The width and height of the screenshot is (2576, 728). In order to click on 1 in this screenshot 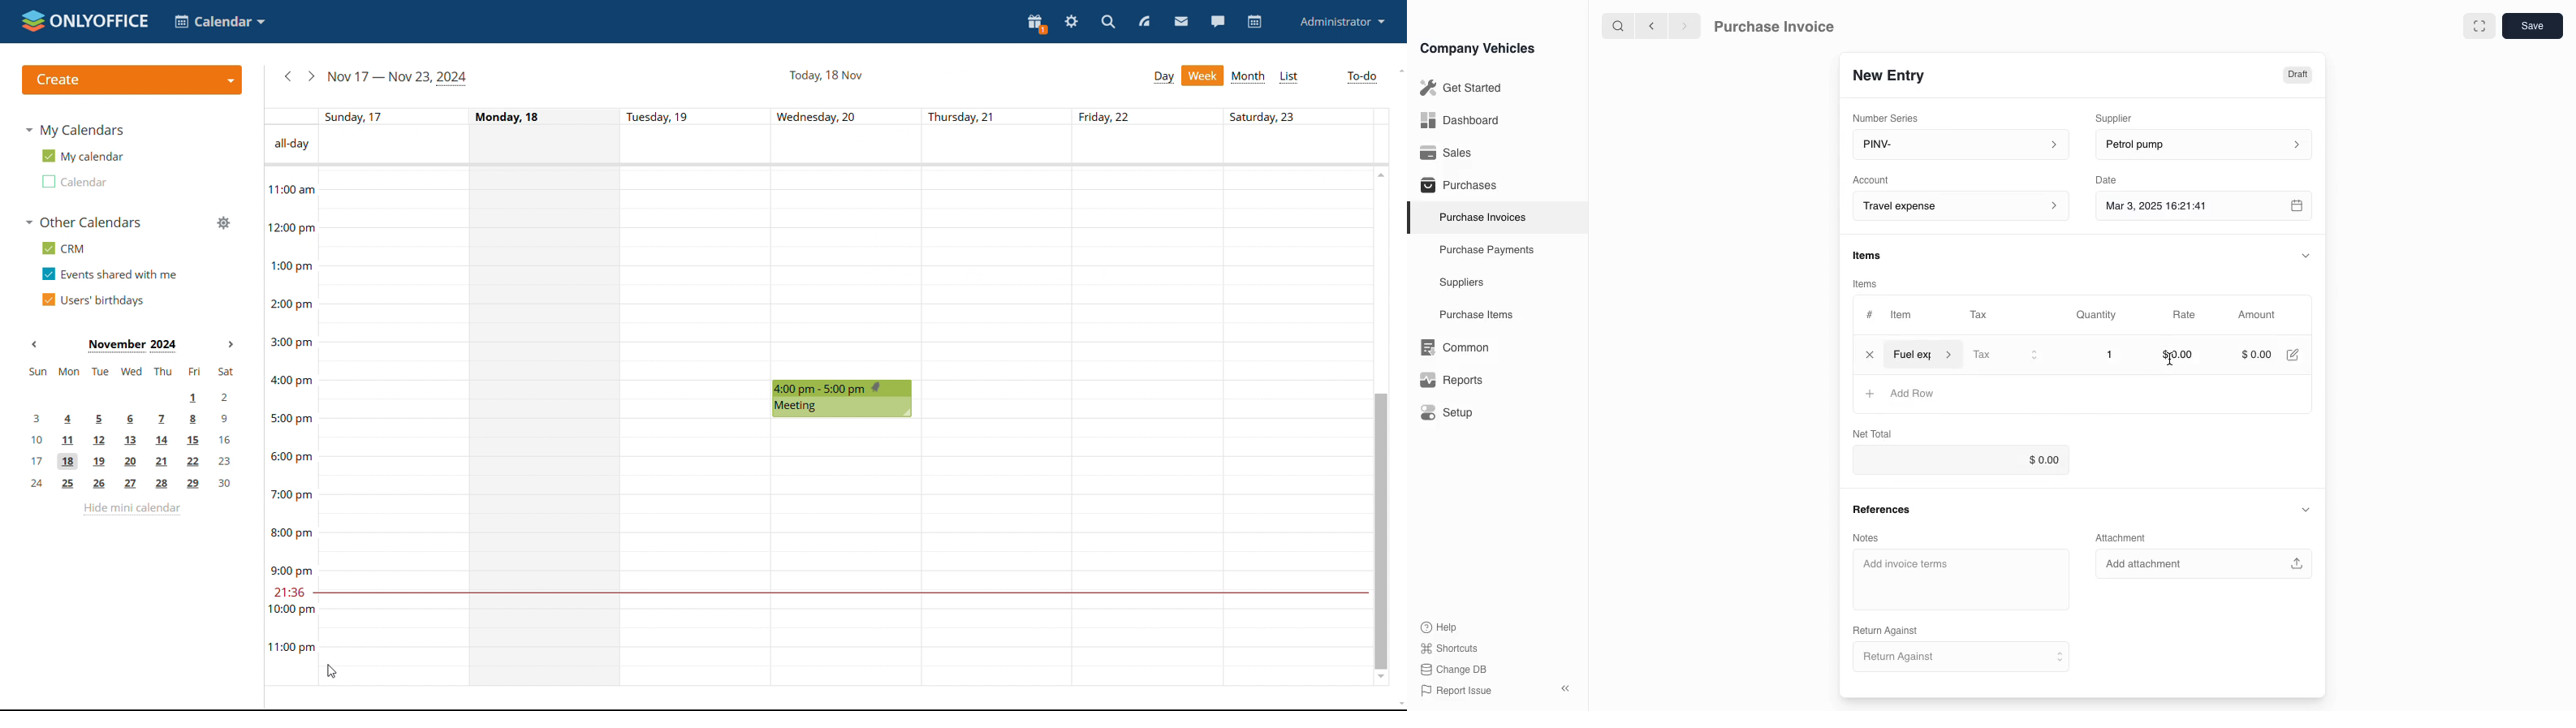, I will do `click(2098, 355)`.